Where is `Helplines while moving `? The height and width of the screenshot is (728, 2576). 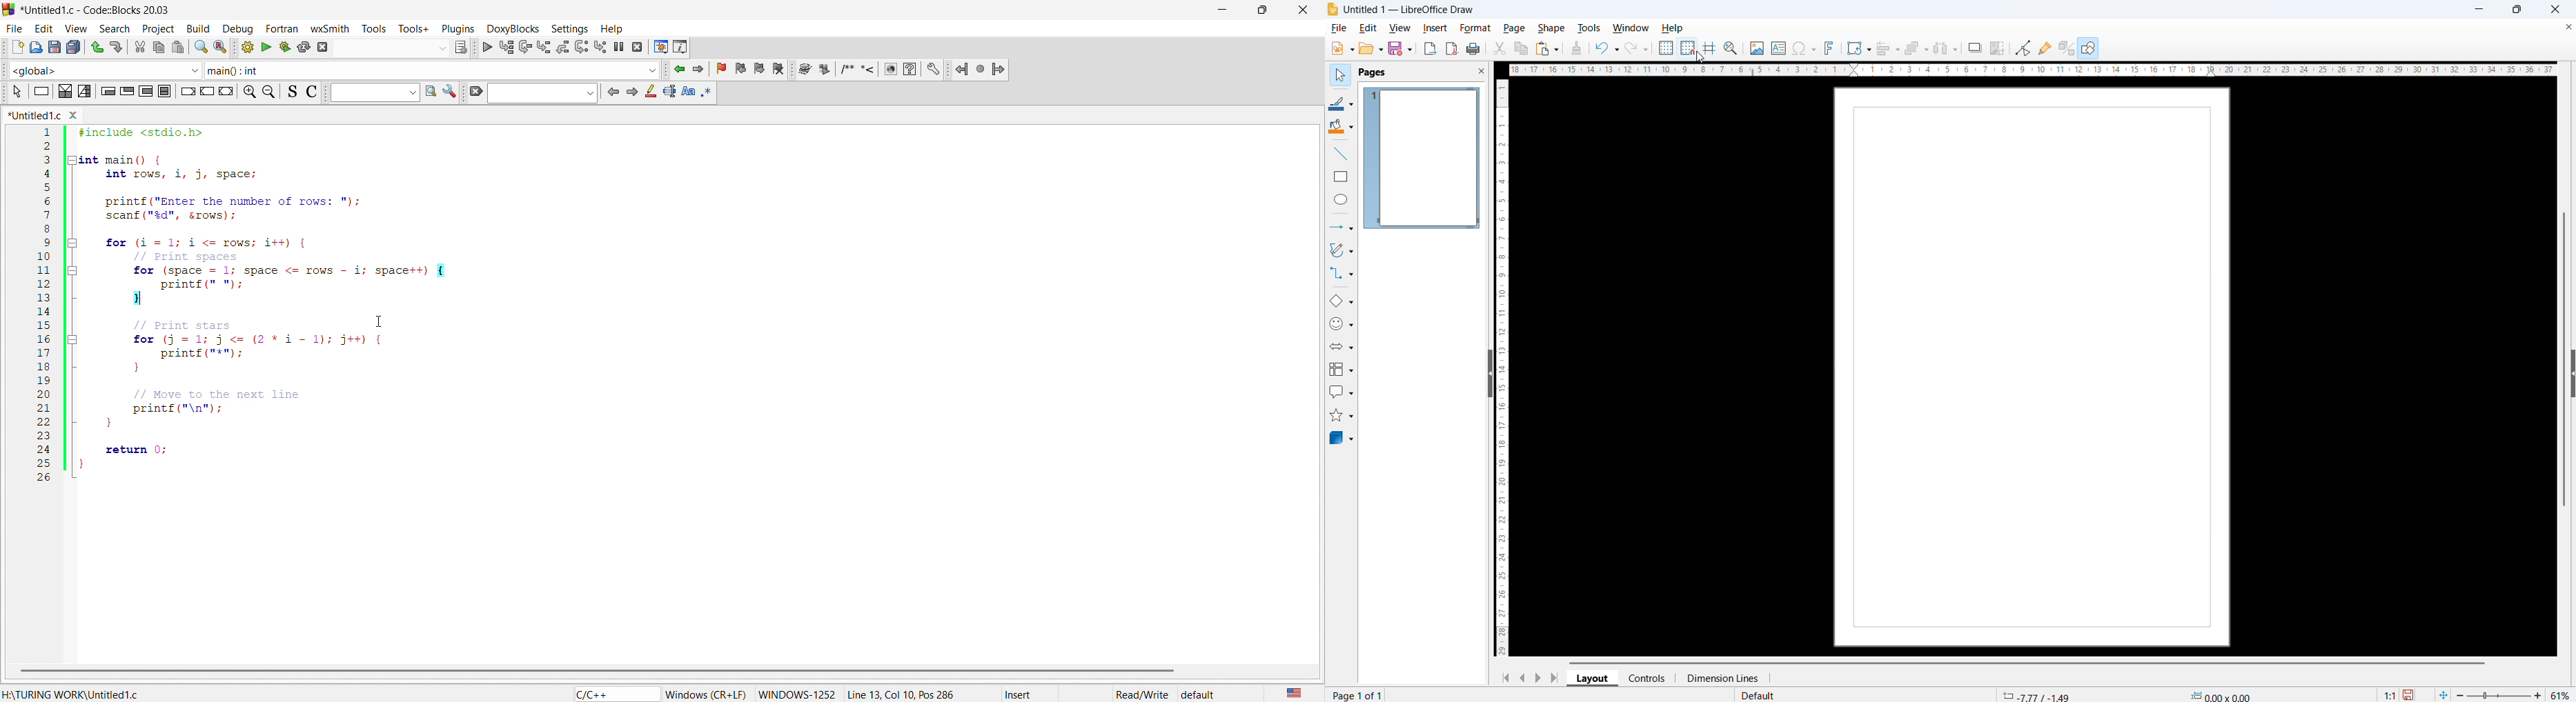
Helplines while moving  is located at coordinates (1710, 48).